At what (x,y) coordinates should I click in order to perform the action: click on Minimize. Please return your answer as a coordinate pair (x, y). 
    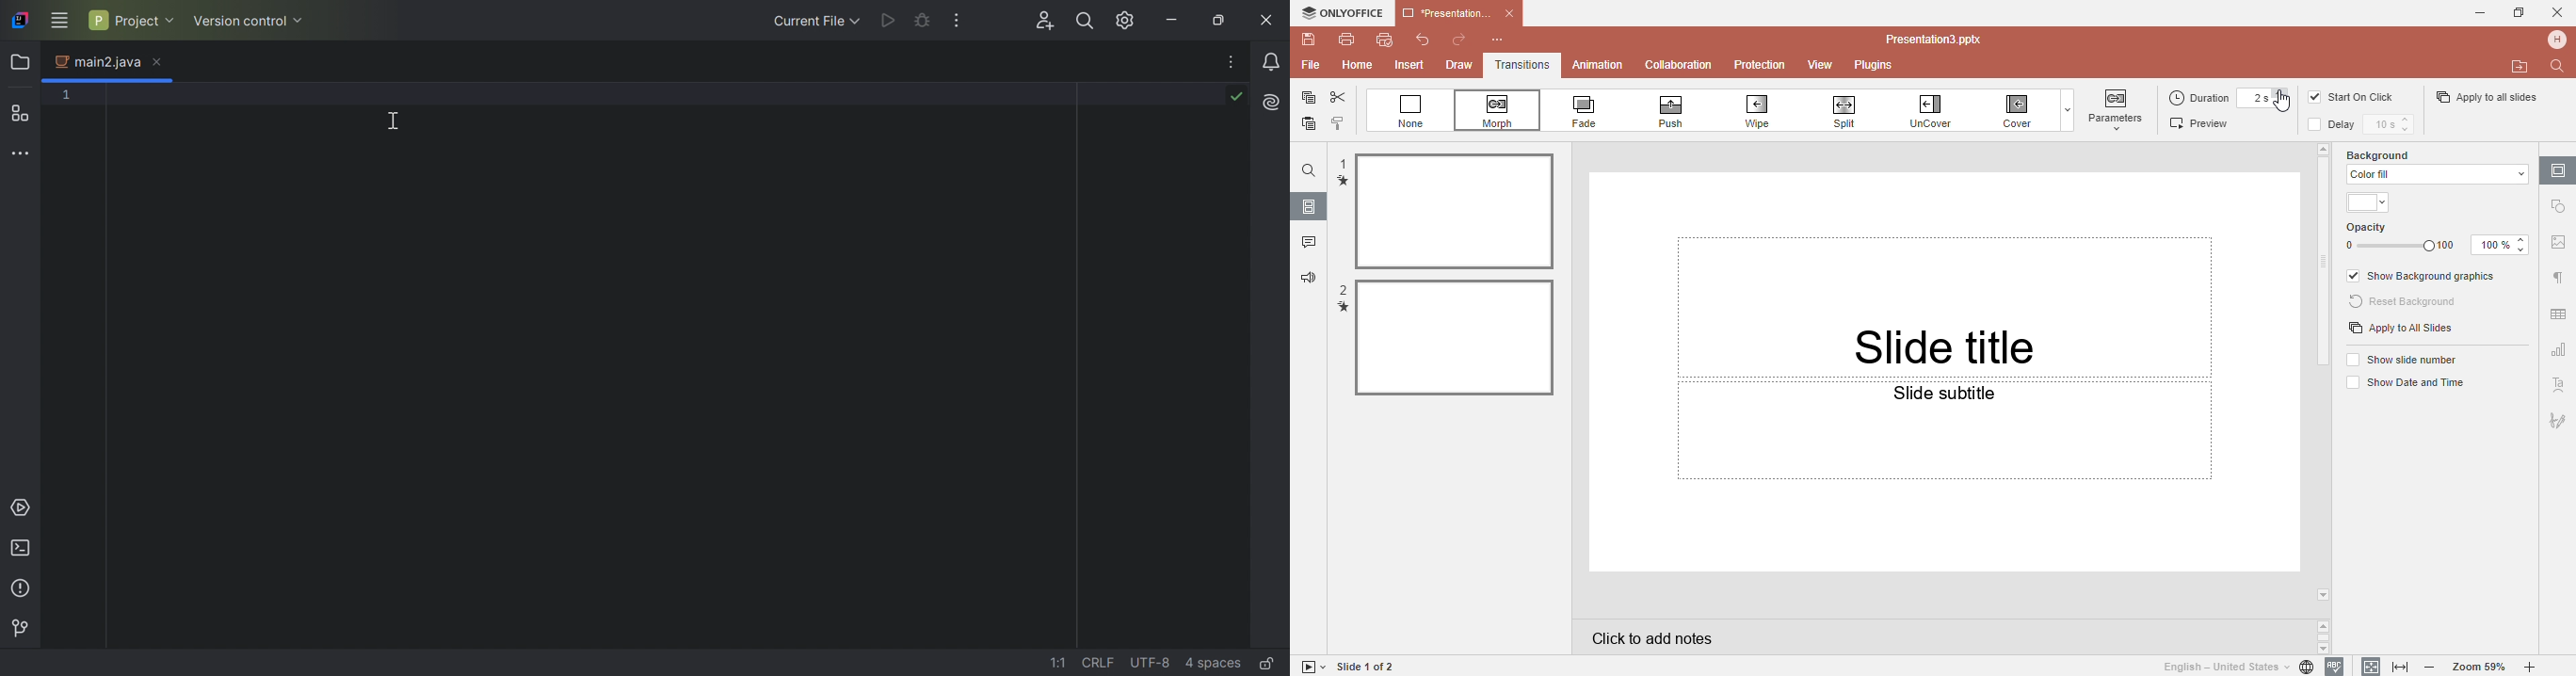
    Looking at the image, I should click on (1172, 22).